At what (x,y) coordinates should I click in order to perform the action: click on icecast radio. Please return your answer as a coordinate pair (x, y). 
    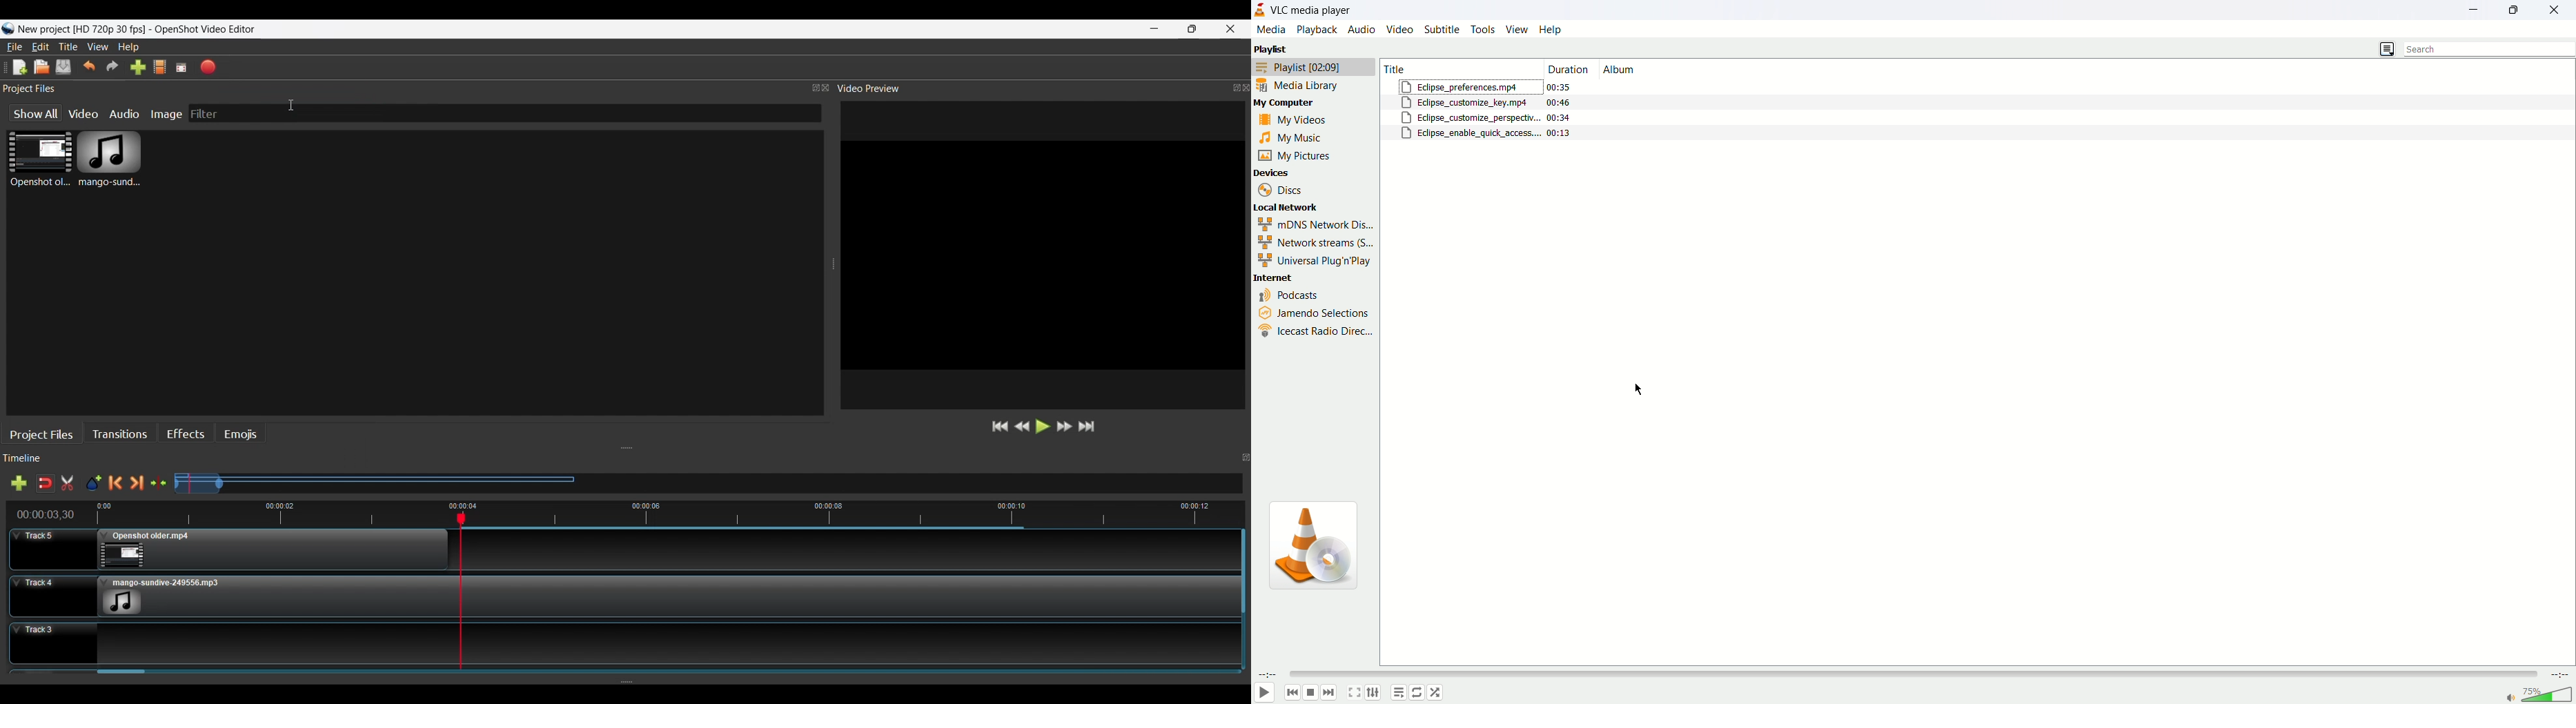
    Looking at the image, I should click on (1315, 333).